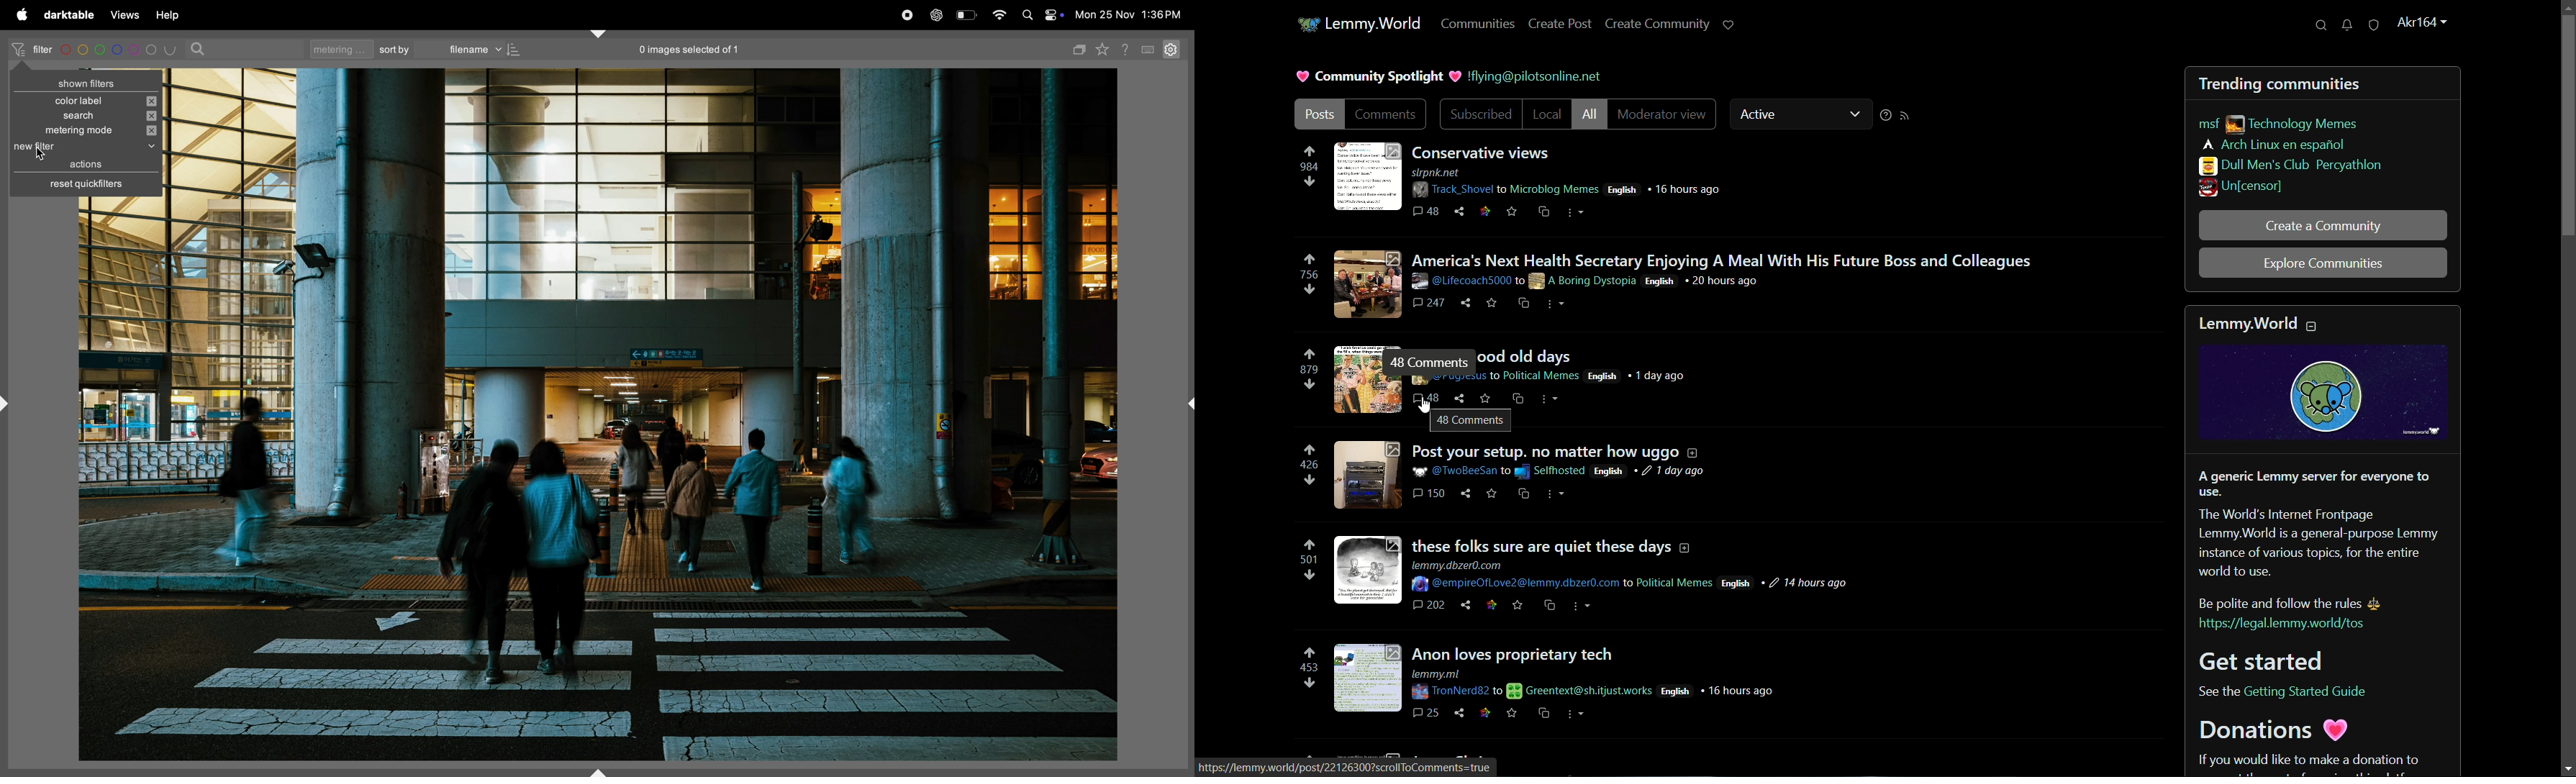  What do you see at coordinates (10, 404) in the screenshot?
I see `shift+ctrl+l` at bounding box center [10, 404].